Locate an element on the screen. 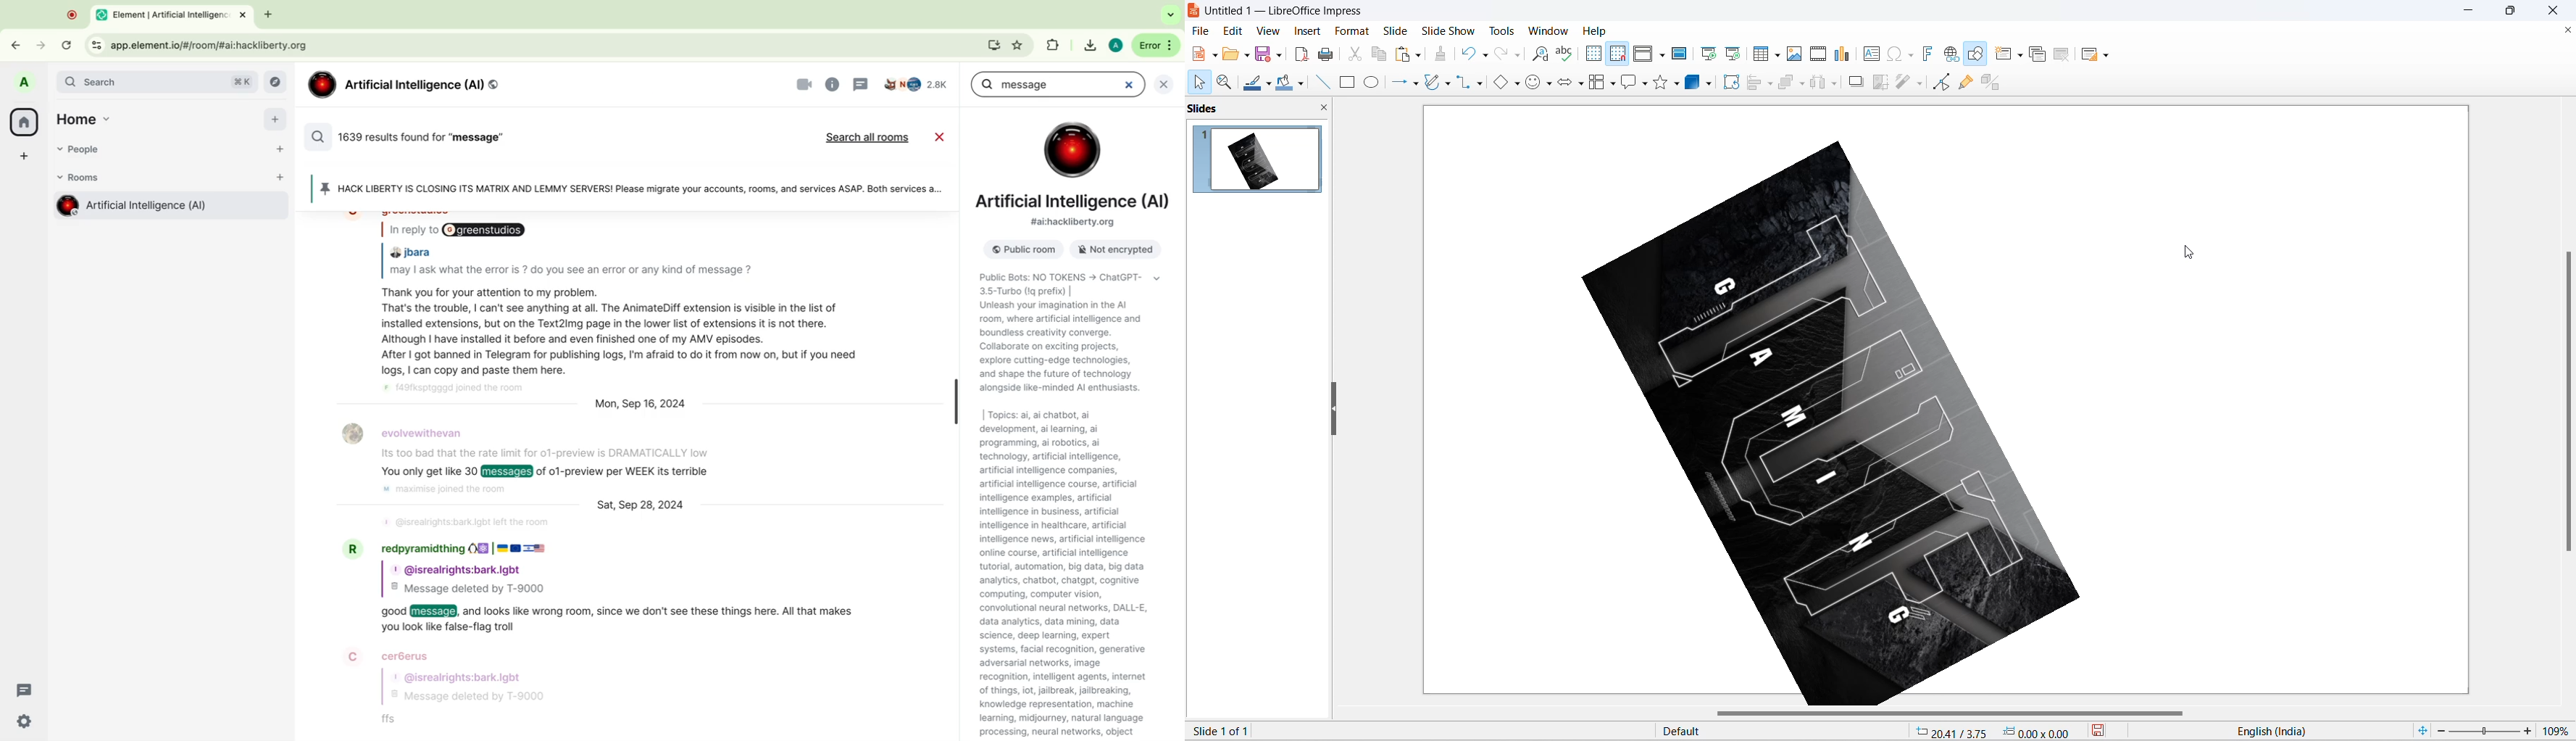 The width and height of the screenshot is (2576, 756). home is located at coordinates (88, 117).